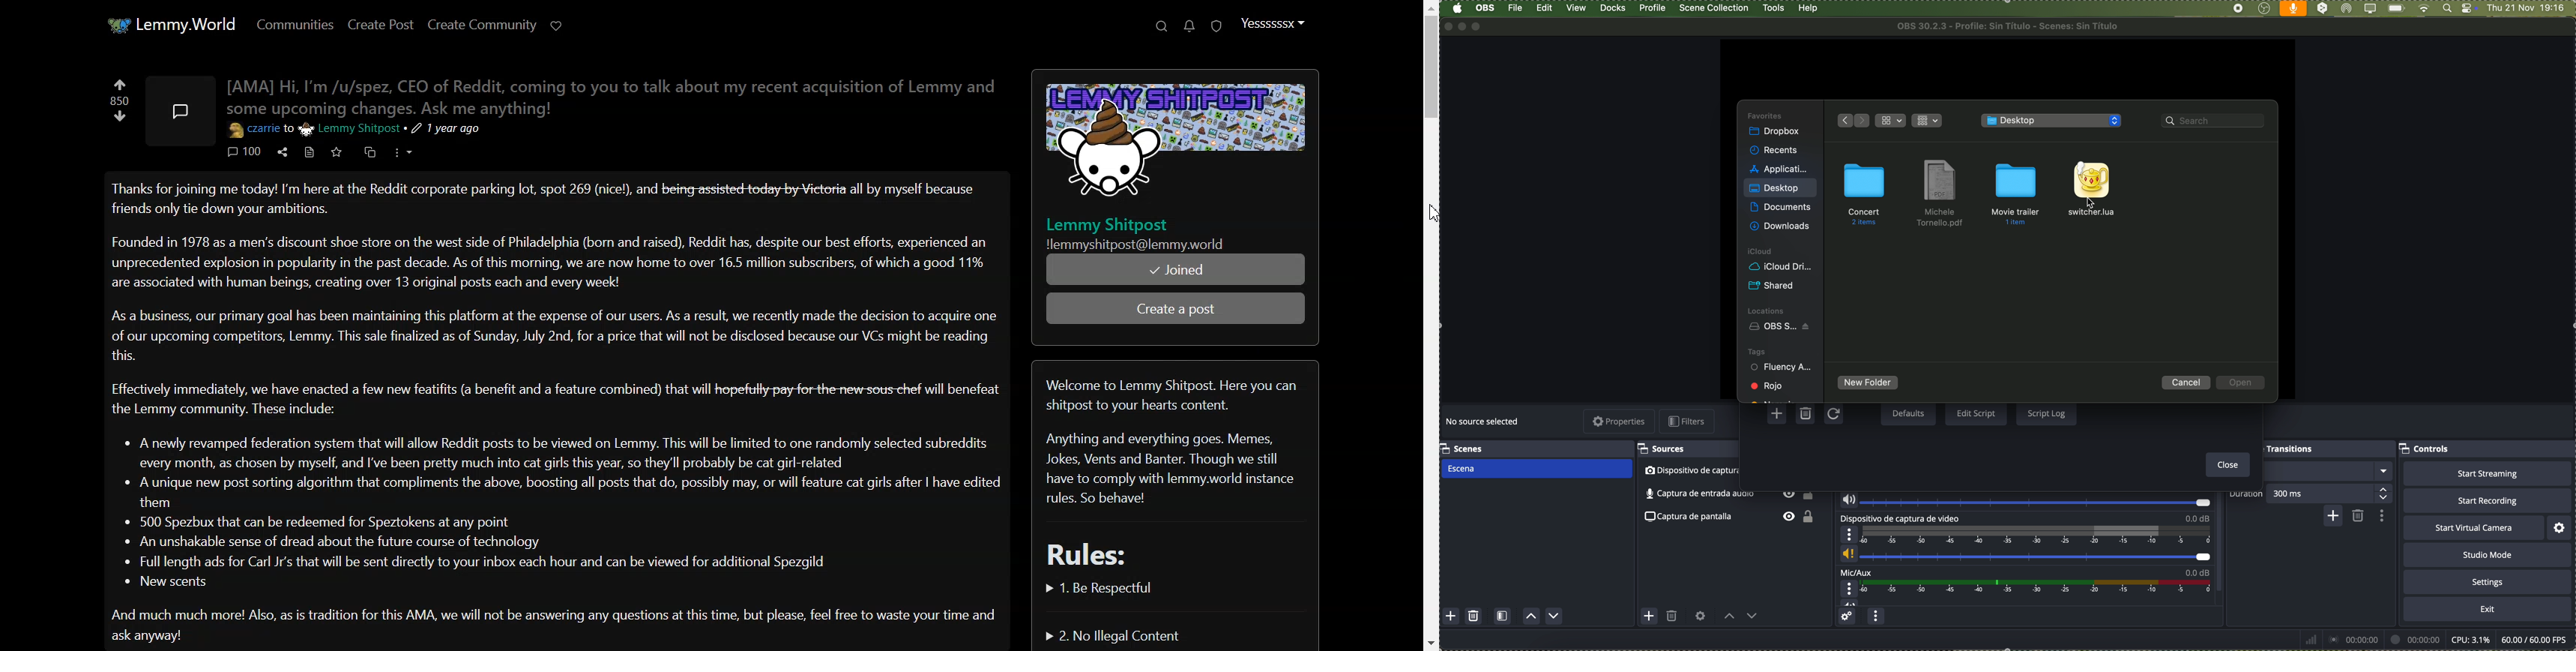 The image size is (2576, 672). Describe the element at coordinates (1779, 414) in the screenshot. I see `click on add script` at that location.